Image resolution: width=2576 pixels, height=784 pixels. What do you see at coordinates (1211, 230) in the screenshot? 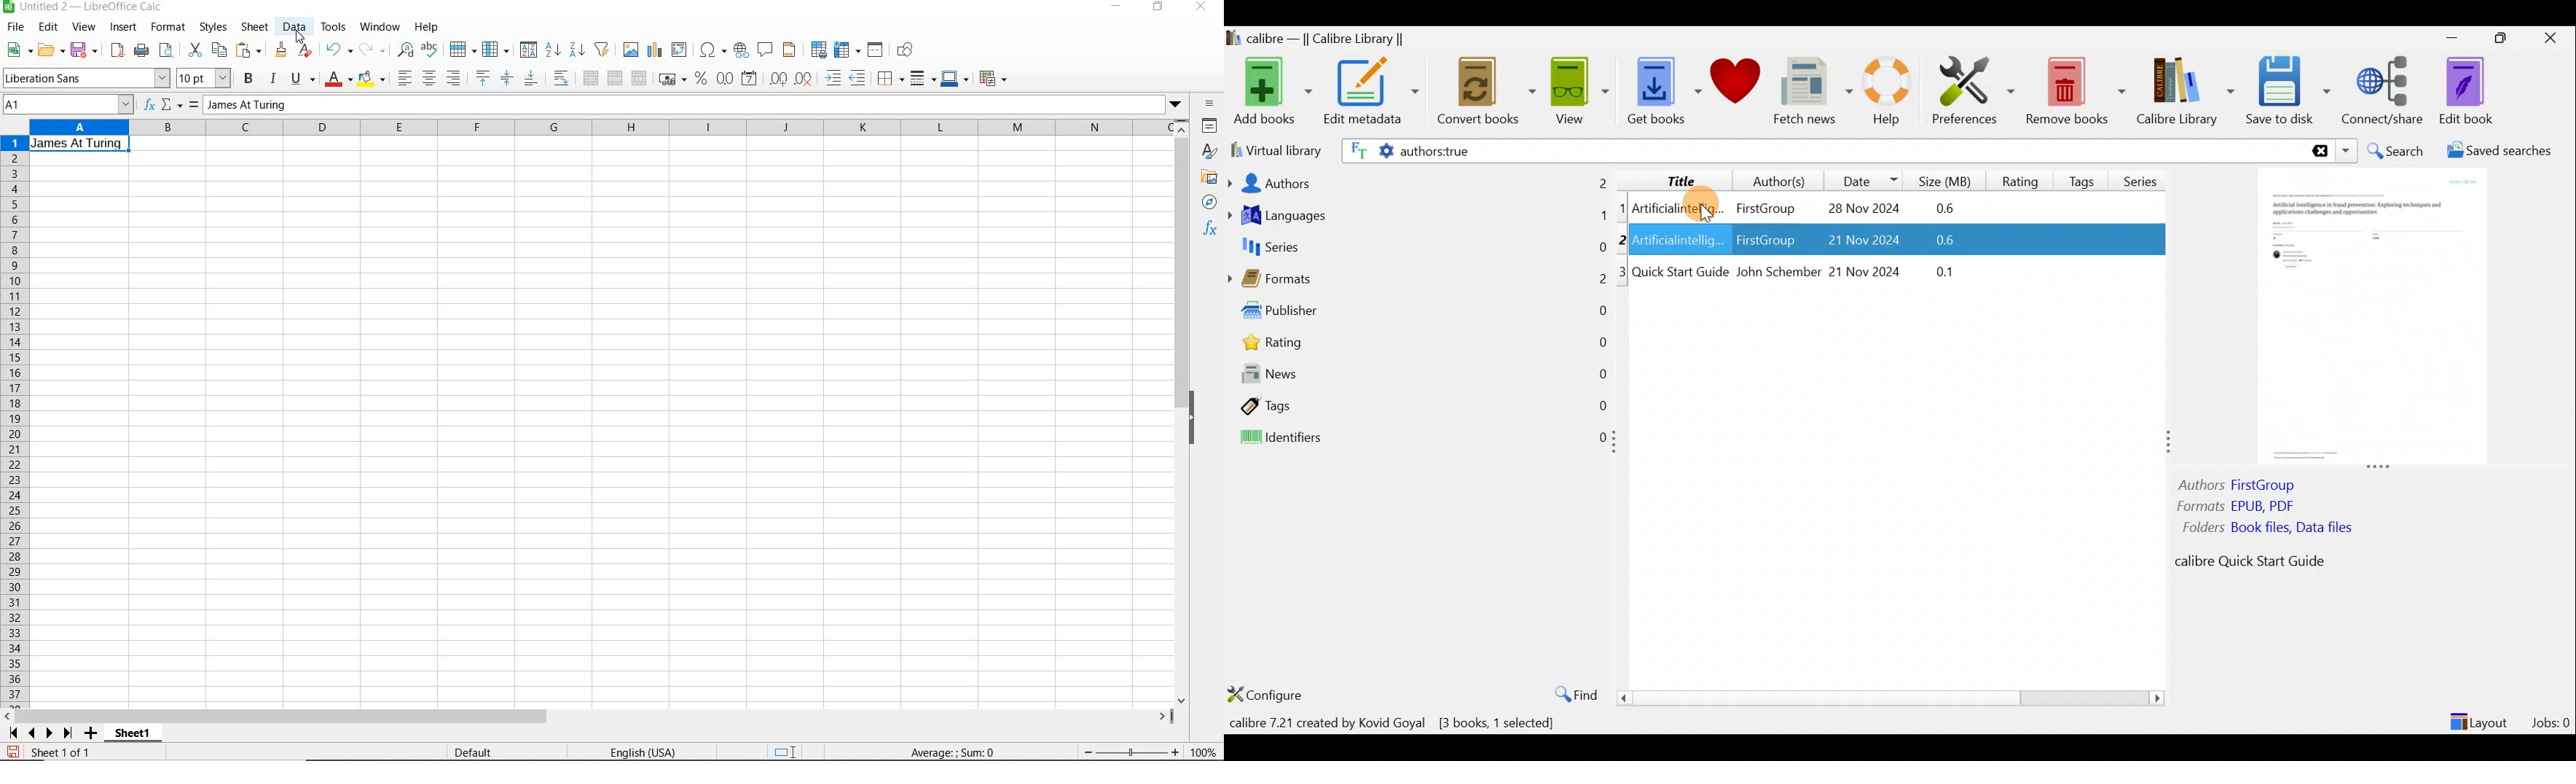
I see `functions` at bounding box center [1211, 230].